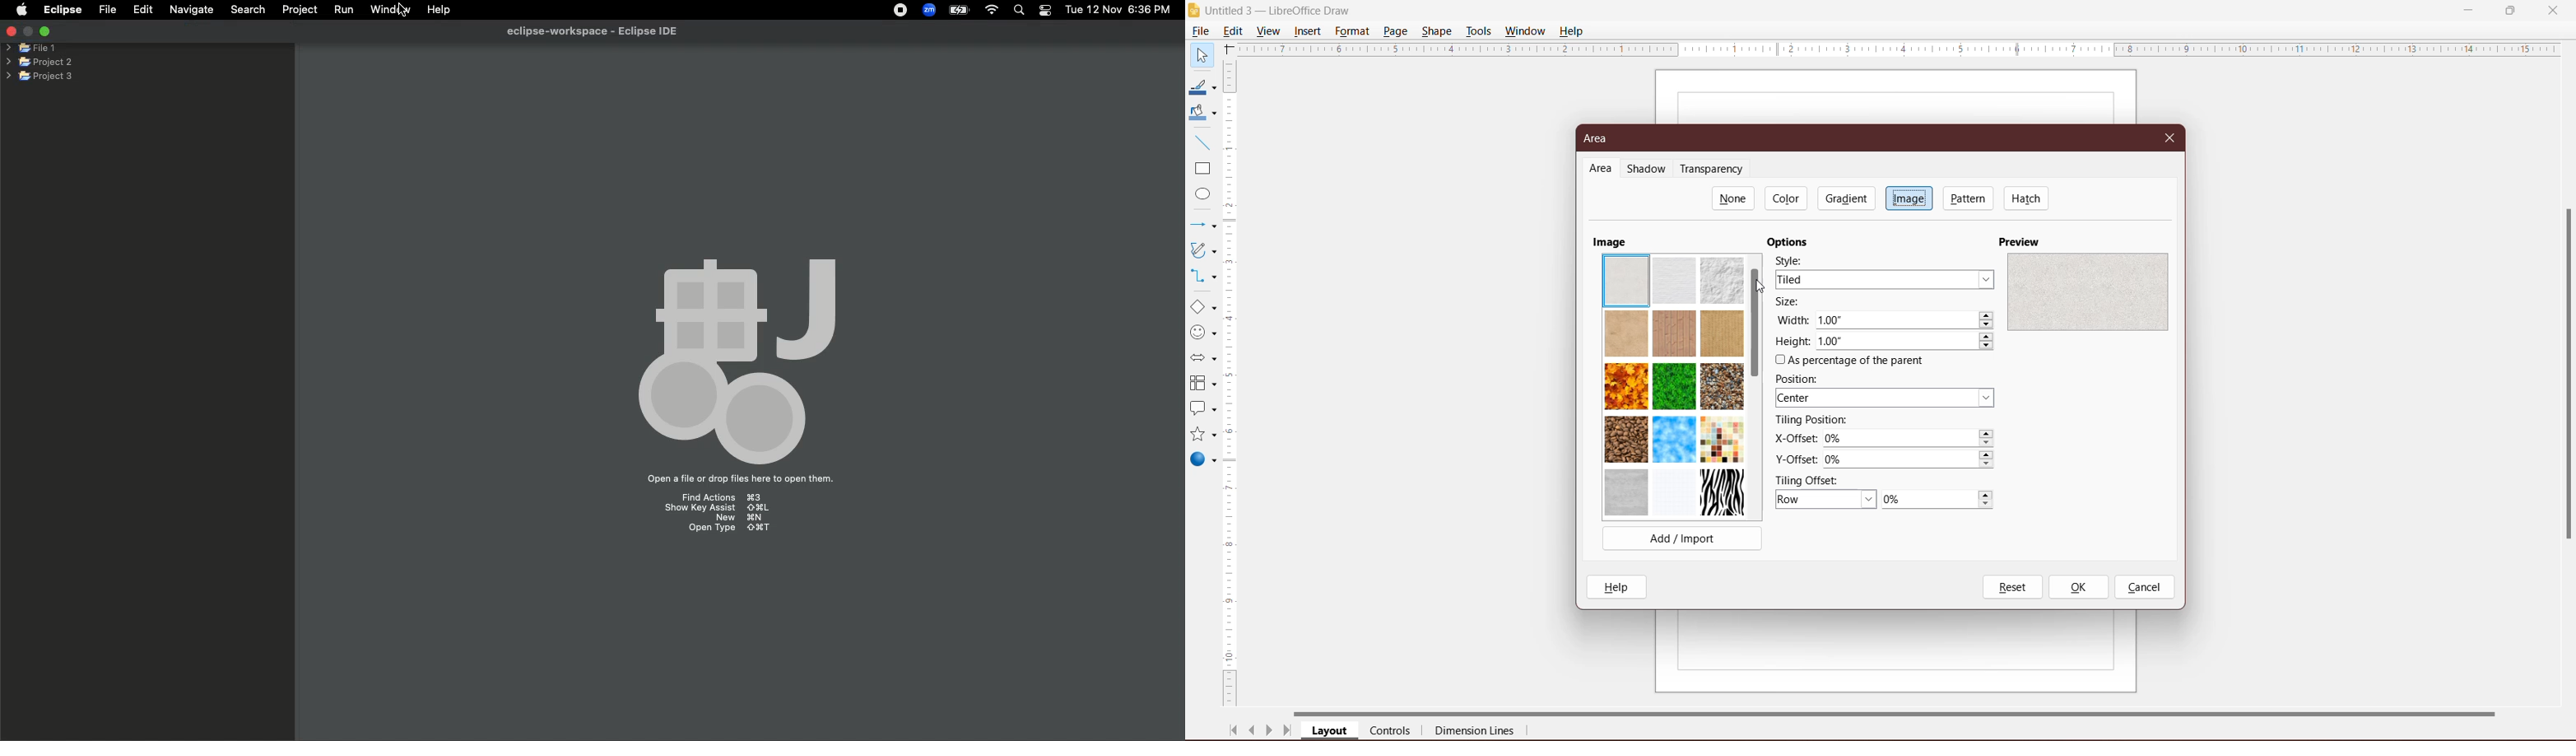 This screenshot has height=756, width=2576. What do you see at coordinates (1203, 461) in the screenshot?
I see `3D objects` at bounding box center [1203, 461].